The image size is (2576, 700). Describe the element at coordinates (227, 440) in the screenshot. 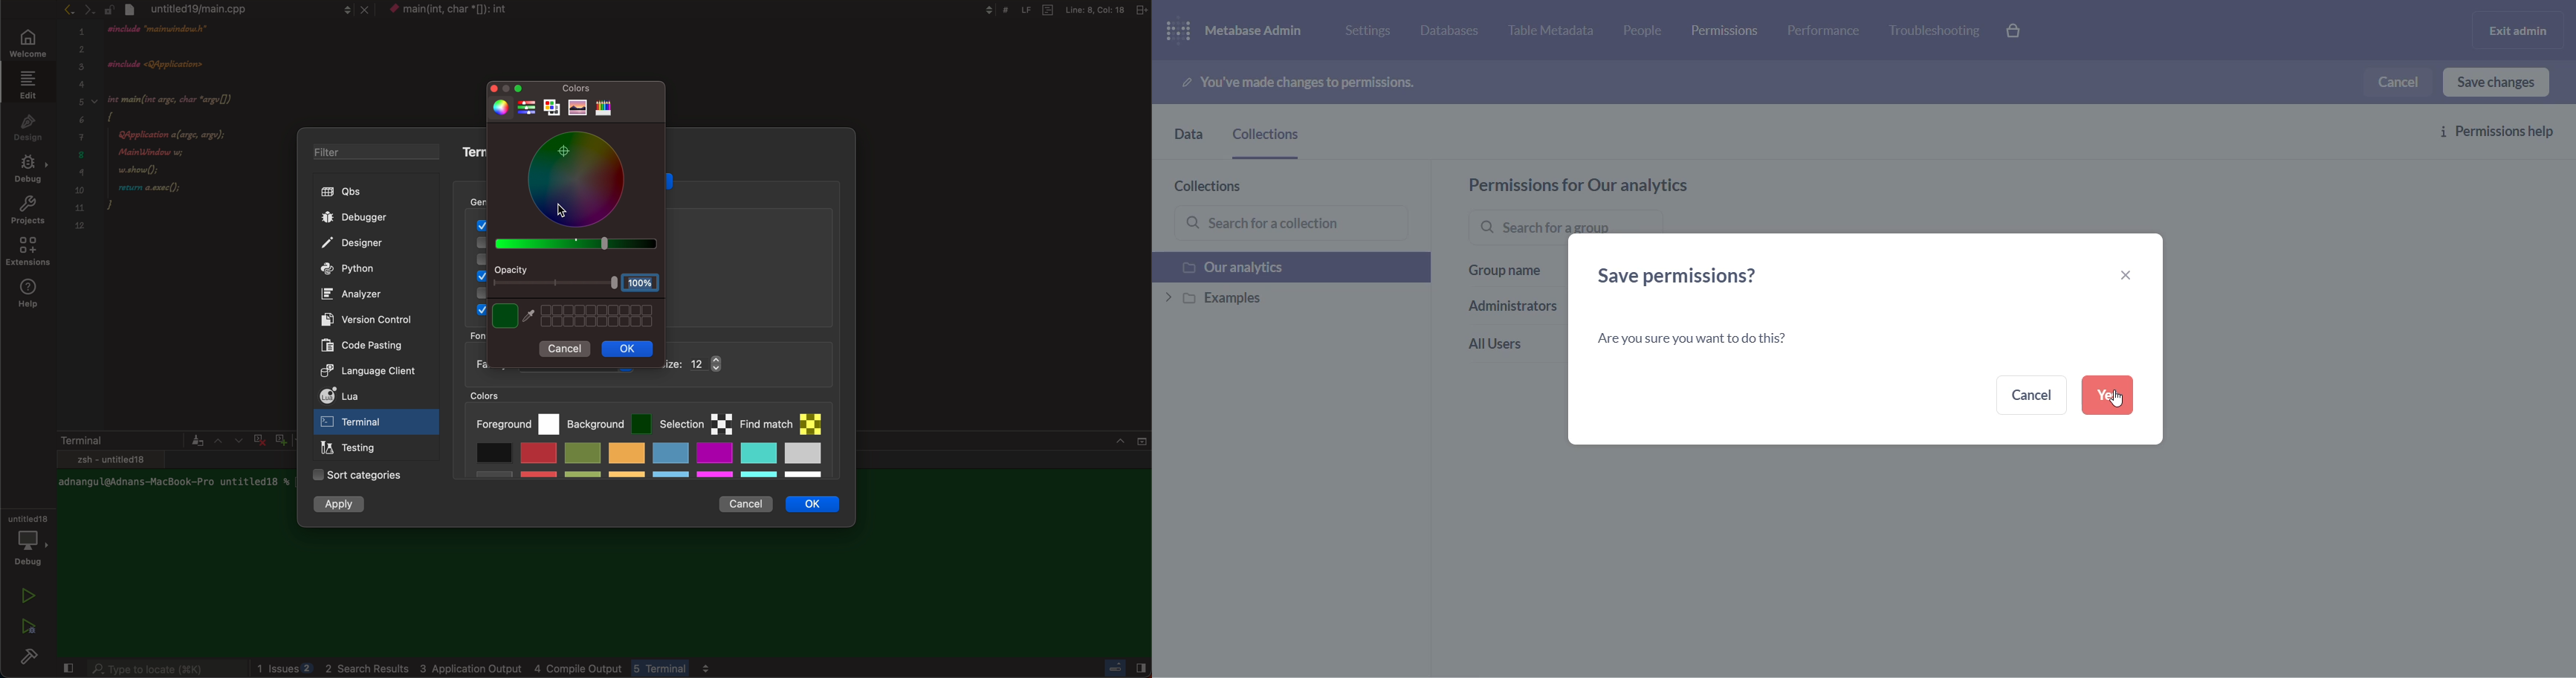

I see `arrows` at that location.